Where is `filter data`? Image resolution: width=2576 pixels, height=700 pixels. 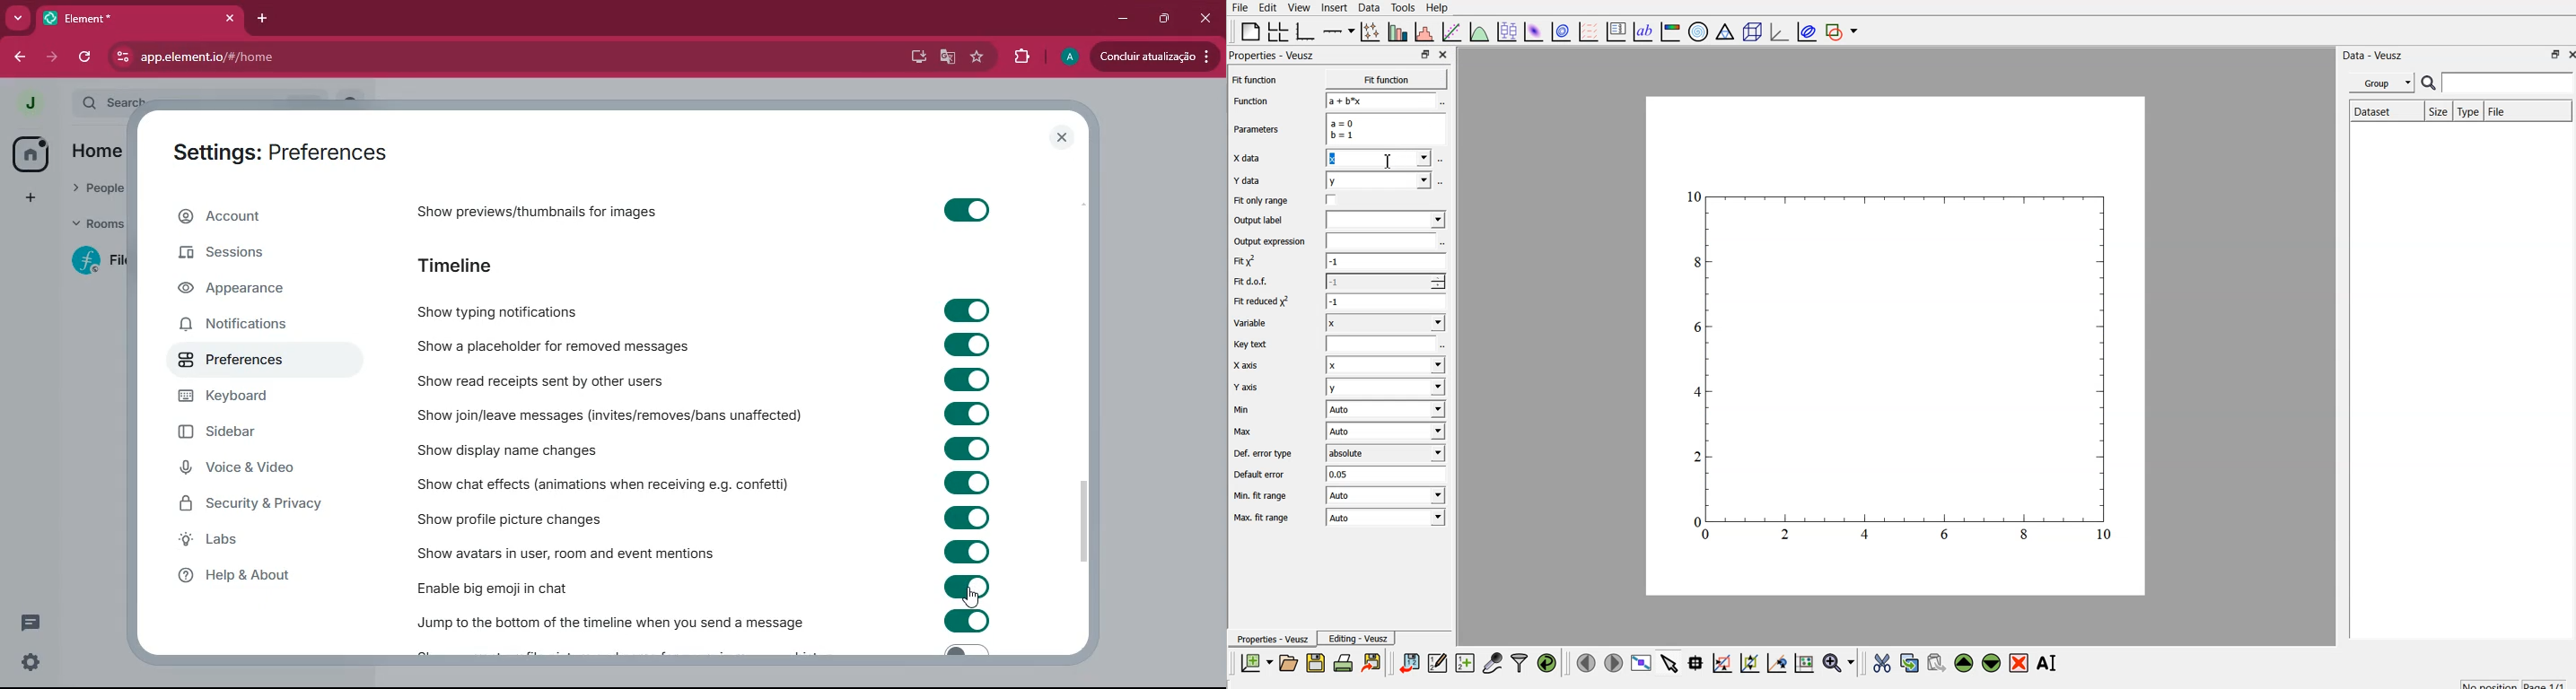
filter data is located at coordinates (1521, 664).